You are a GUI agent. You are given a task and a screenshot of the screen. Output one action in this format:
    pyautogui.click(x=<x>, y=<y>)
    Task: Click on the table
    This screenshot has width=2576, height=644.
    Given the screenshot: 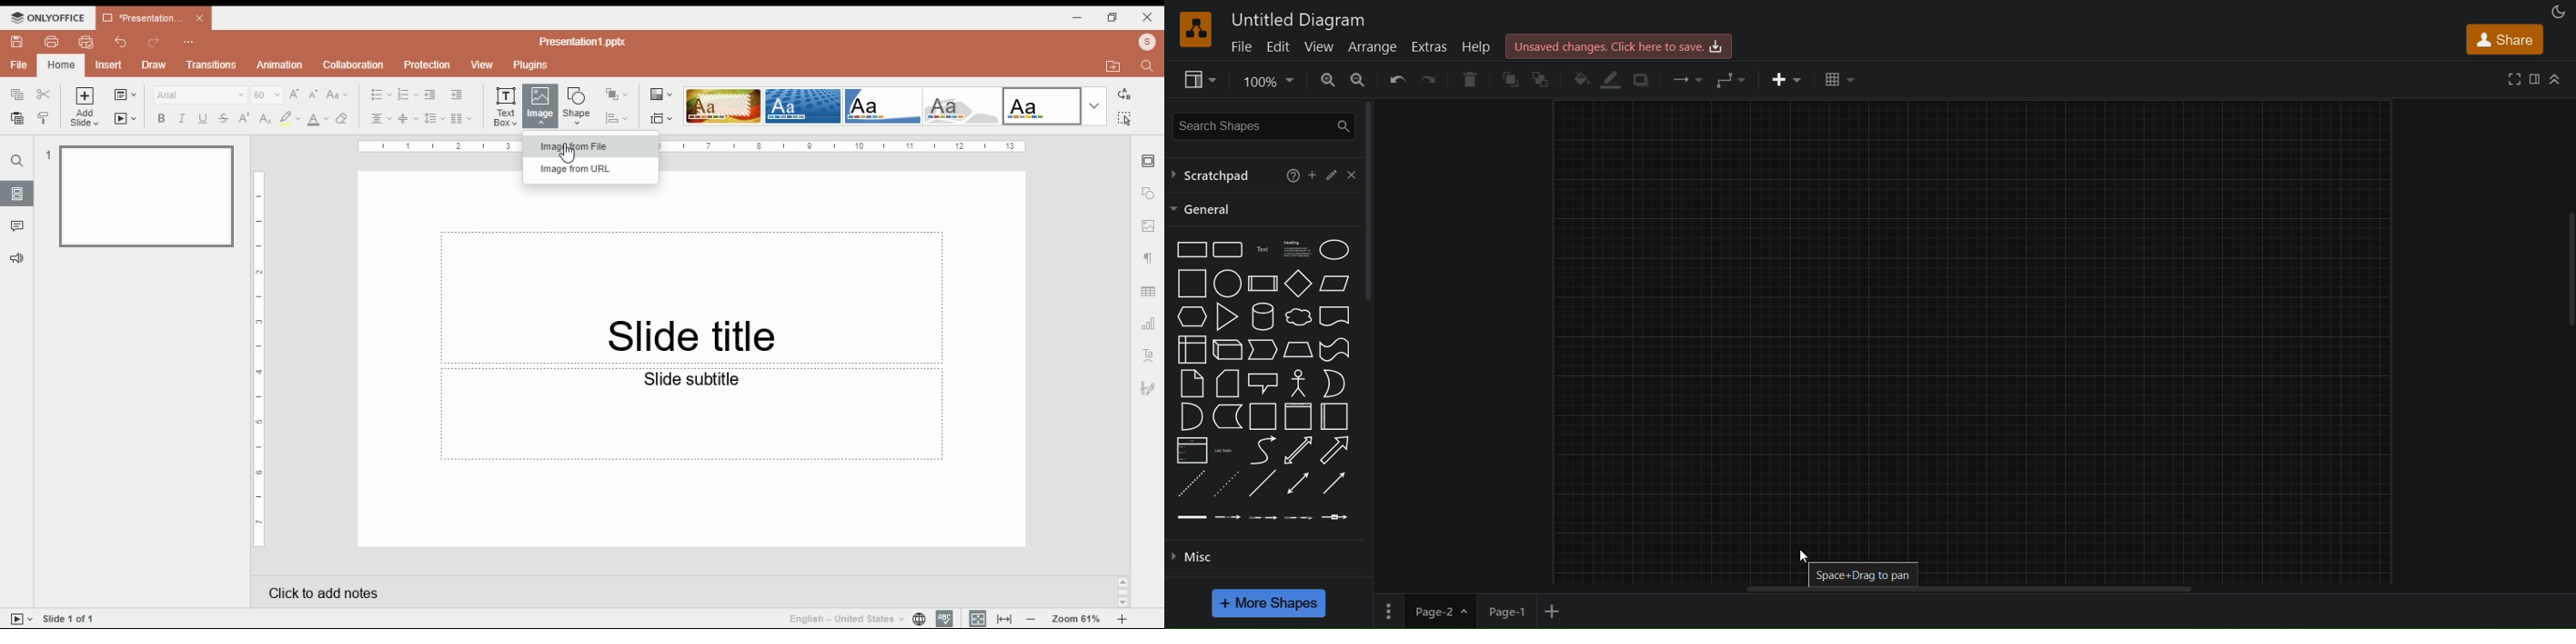 What is the action you would take?
    pyautogui.click(x=1839, y=77)
    